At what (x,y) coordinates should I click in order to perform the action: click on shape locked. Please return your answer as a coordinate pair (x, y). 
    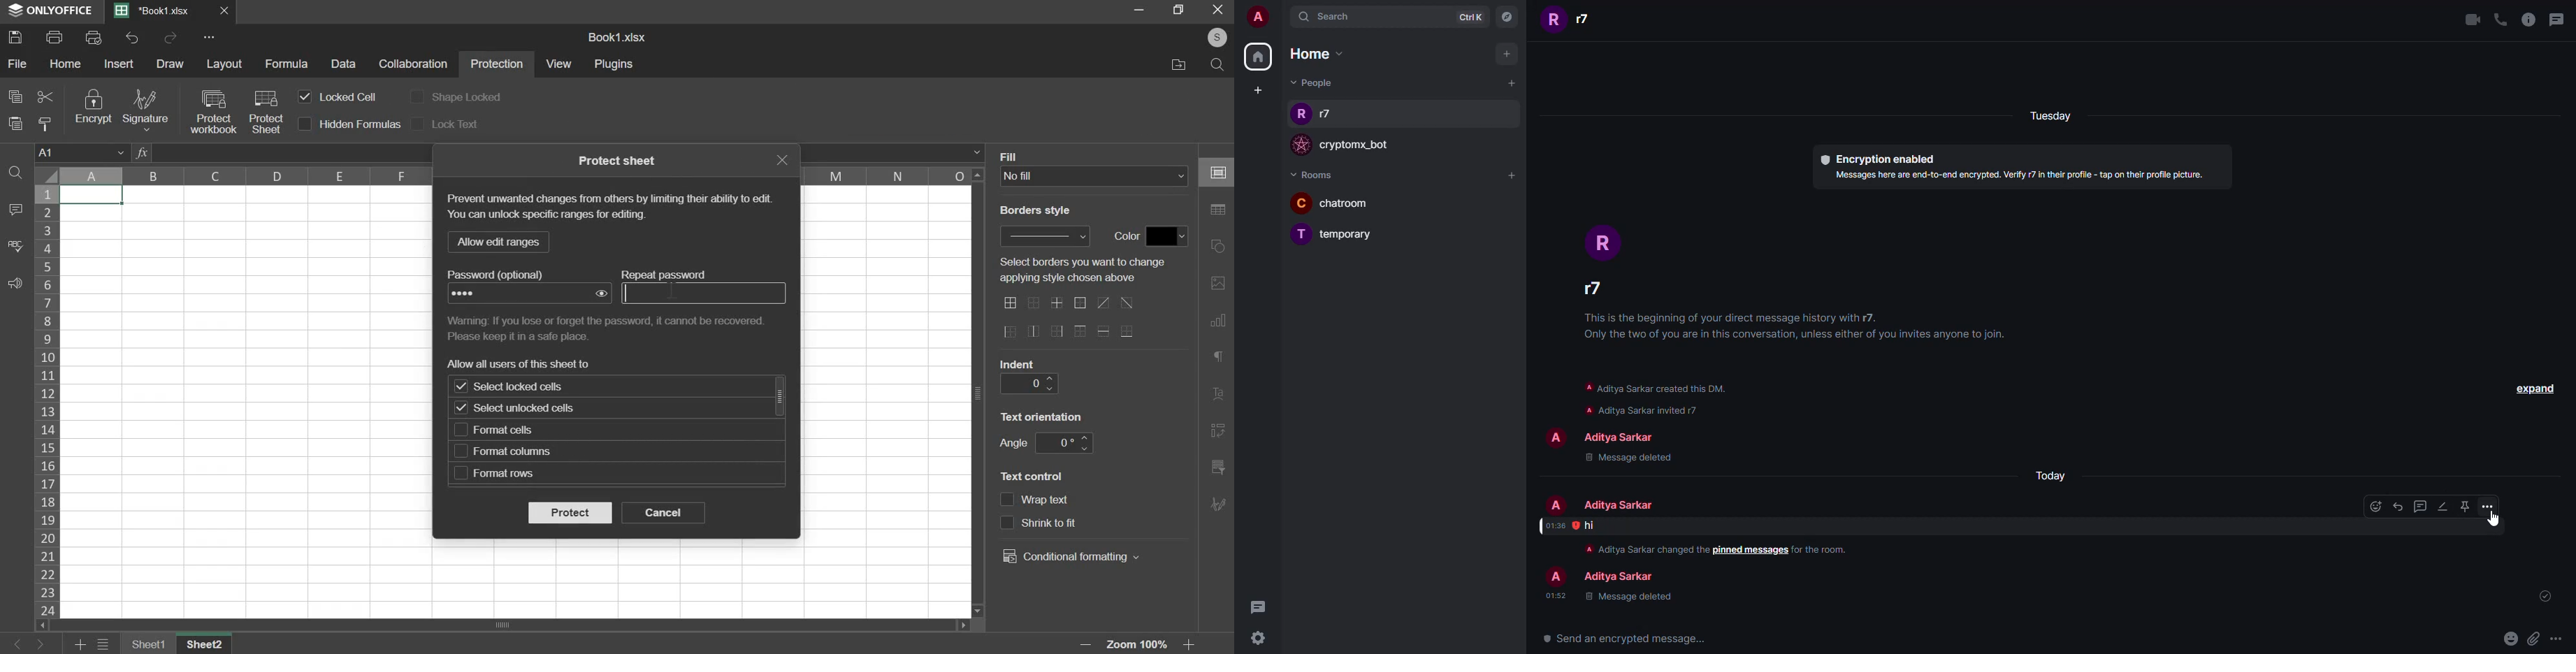
    Looking at the image, I should click on (467, 98).